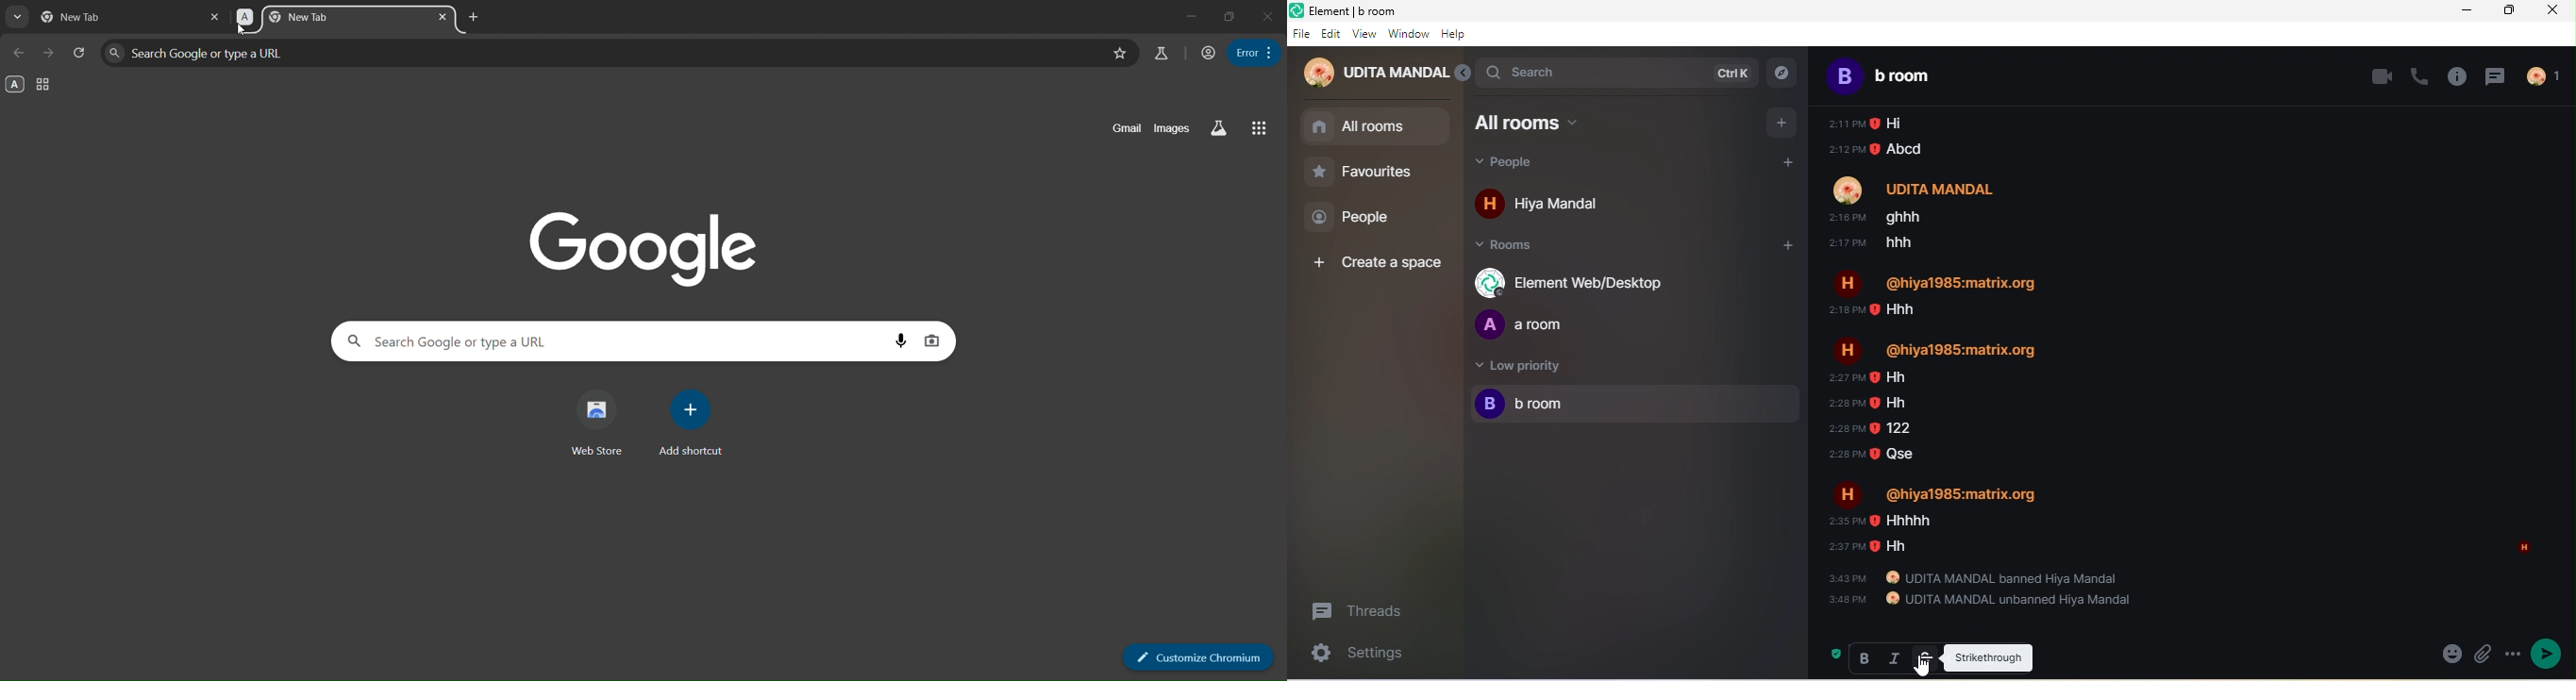 Image resolution: width=2576 pixels, height=700 pixels. Describe the element at coordinates (20, 53) in the screenshot. I see `go back one page` at that location.